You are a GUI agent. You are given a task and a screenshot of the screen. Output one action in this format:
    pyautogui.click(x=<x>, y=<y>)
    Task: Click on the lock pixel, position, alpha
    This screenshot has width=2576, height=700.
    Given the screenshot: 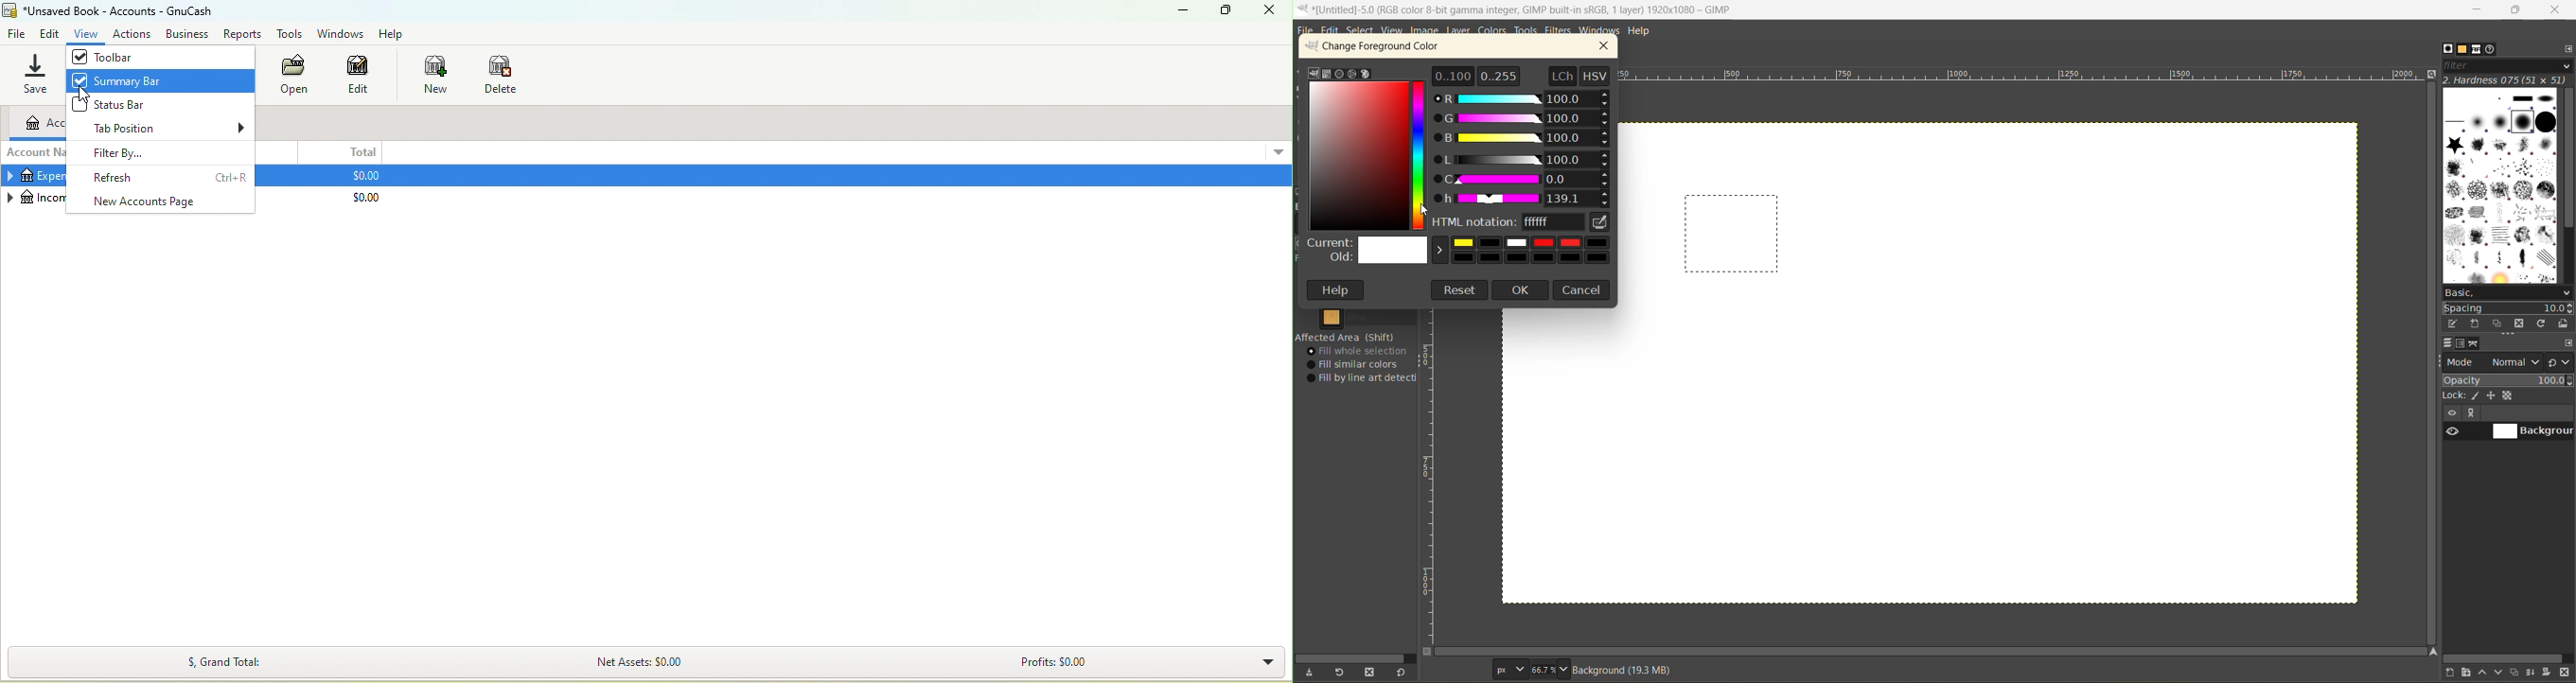 What is the action you would take?
    pyautogui.click(x=2508, y=397)
    